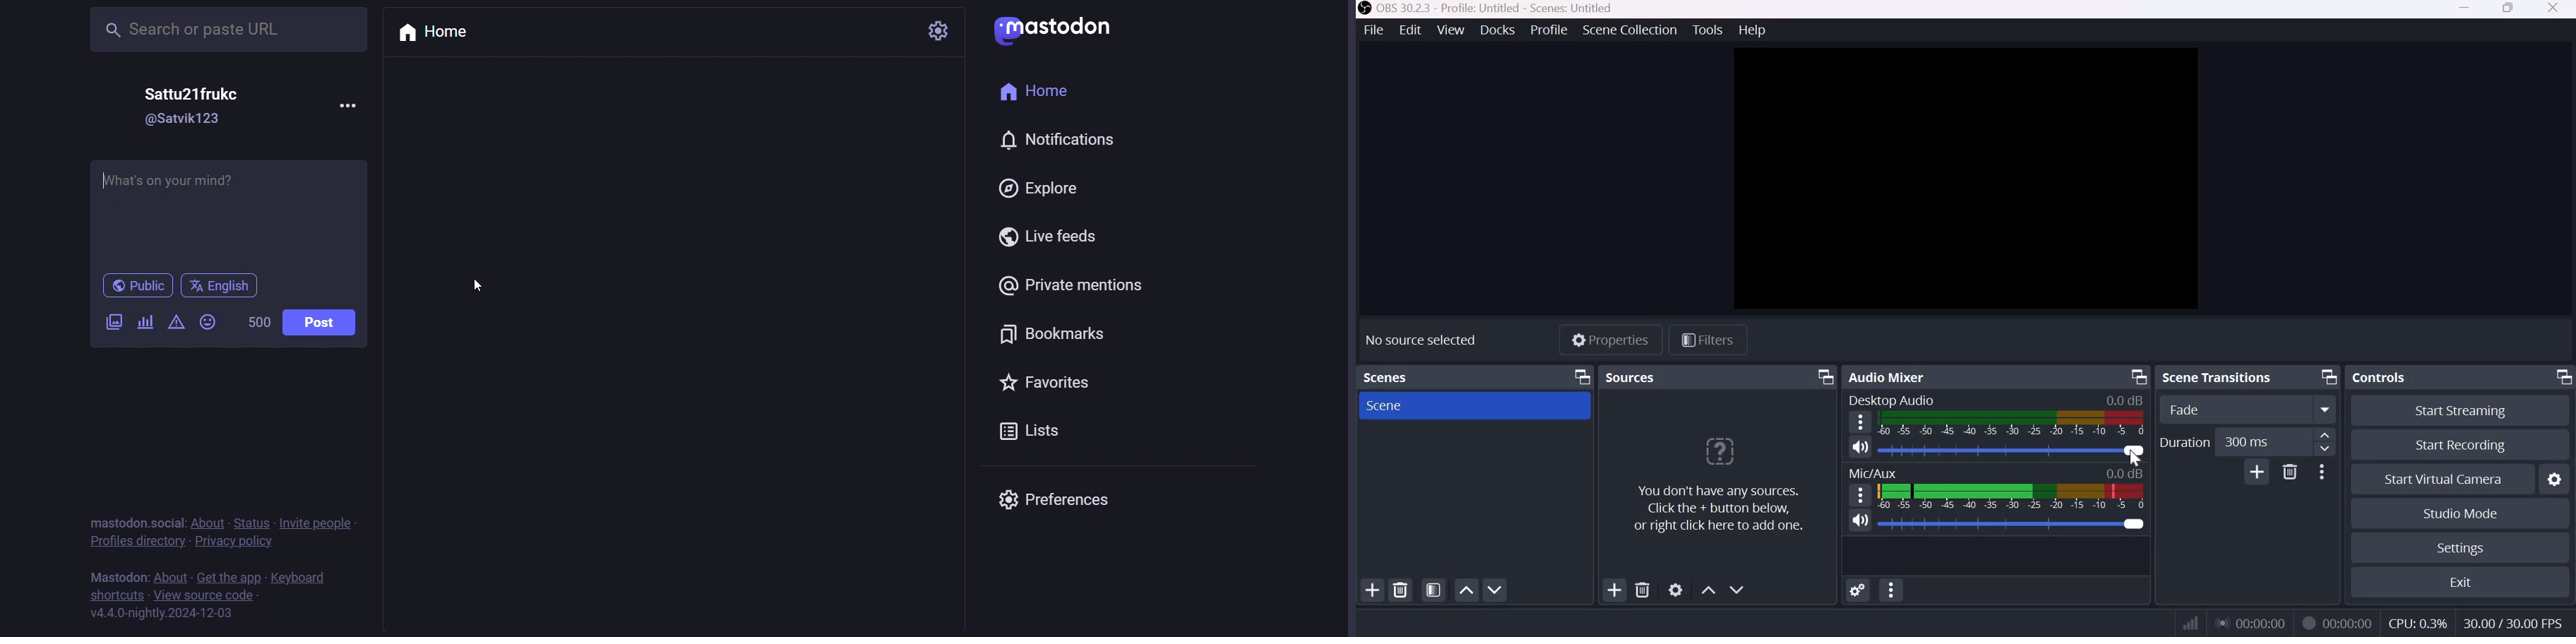 The image size is (2576, 644). I want to click on Move source(s) down, so click(1737, 588).